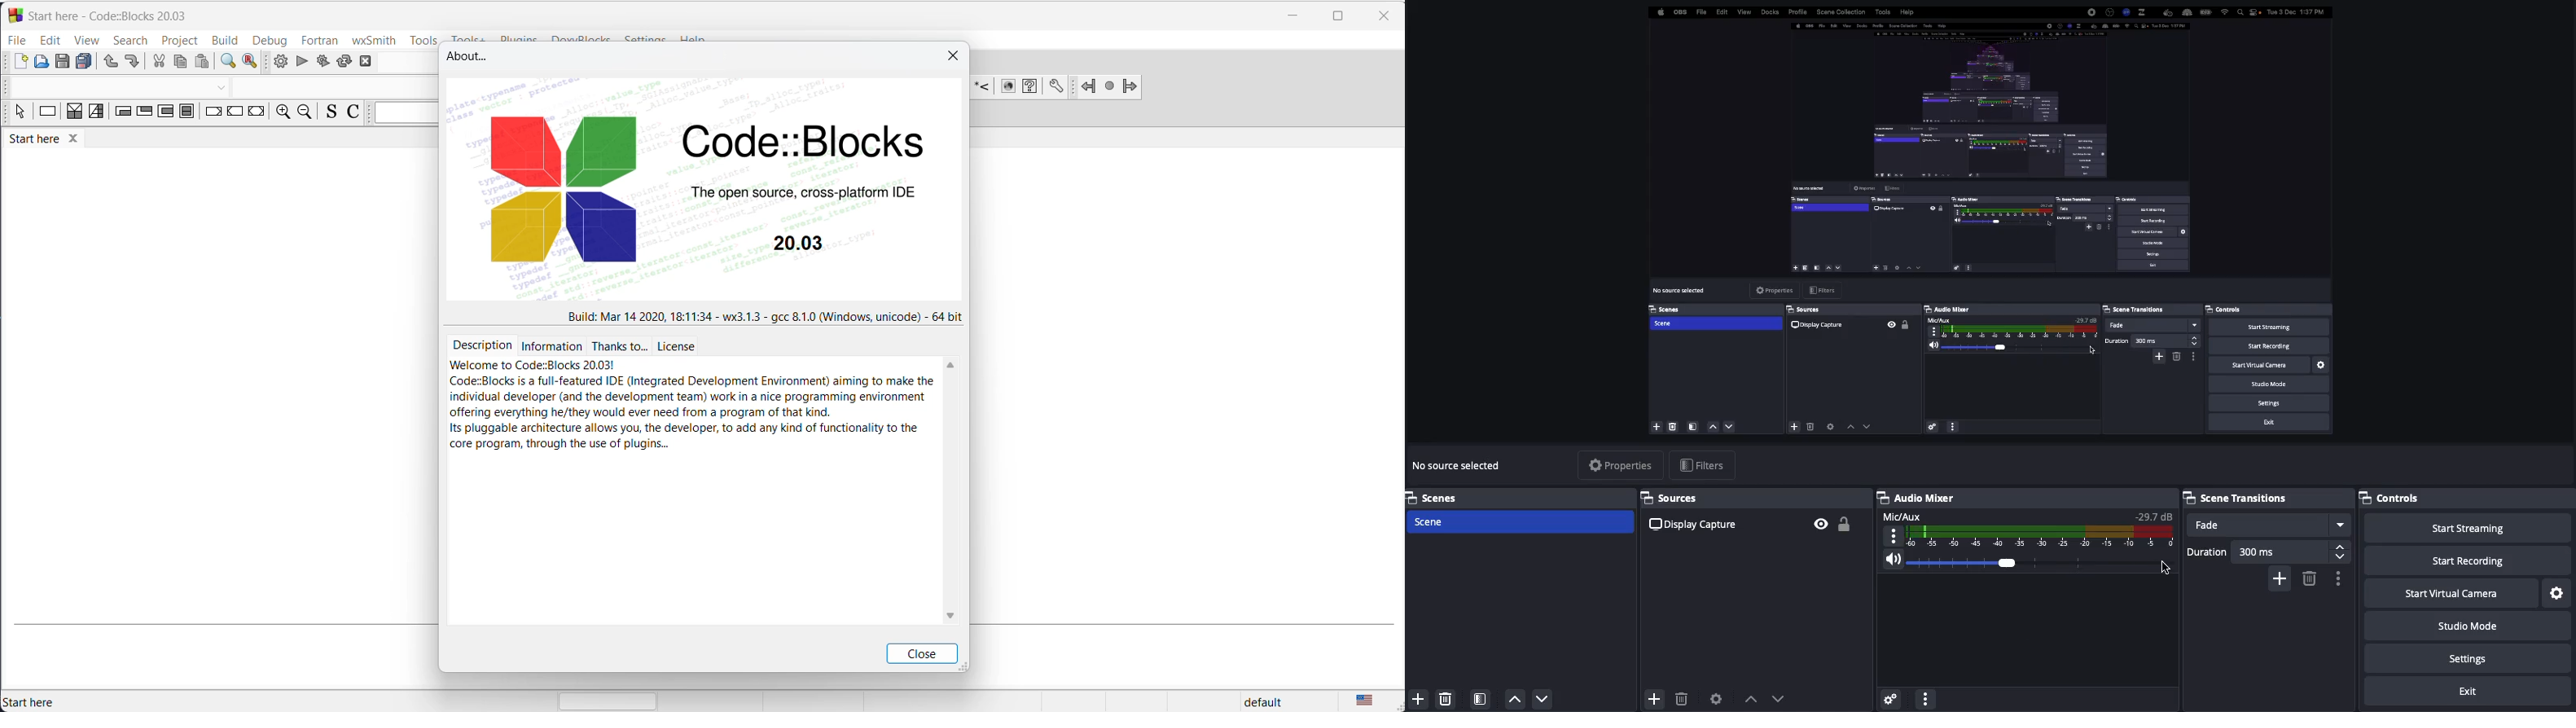 This screenshot has width=2576, height=728. Describe the element at coordinates (1521, 523) in the screenshot. I see `Scene` at that location.